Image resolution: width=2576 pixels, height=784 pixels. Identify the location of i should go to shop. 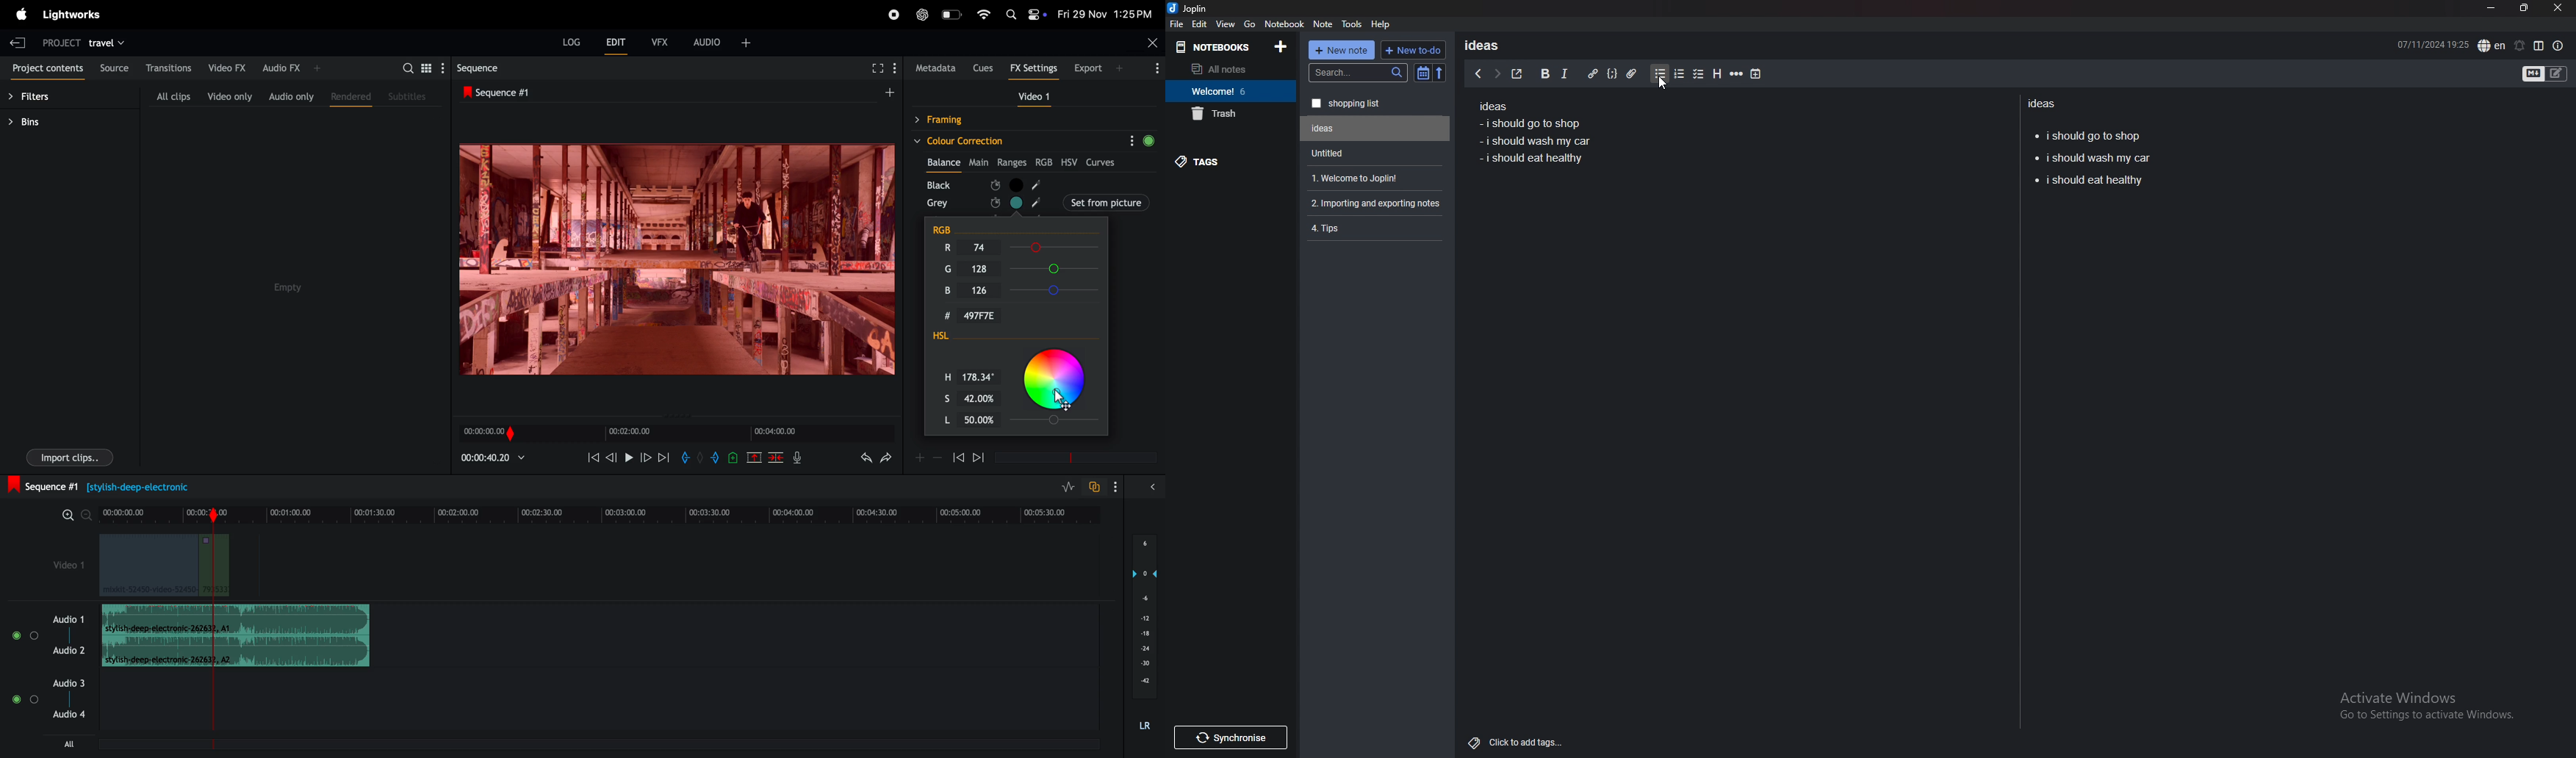
(1528, 123).